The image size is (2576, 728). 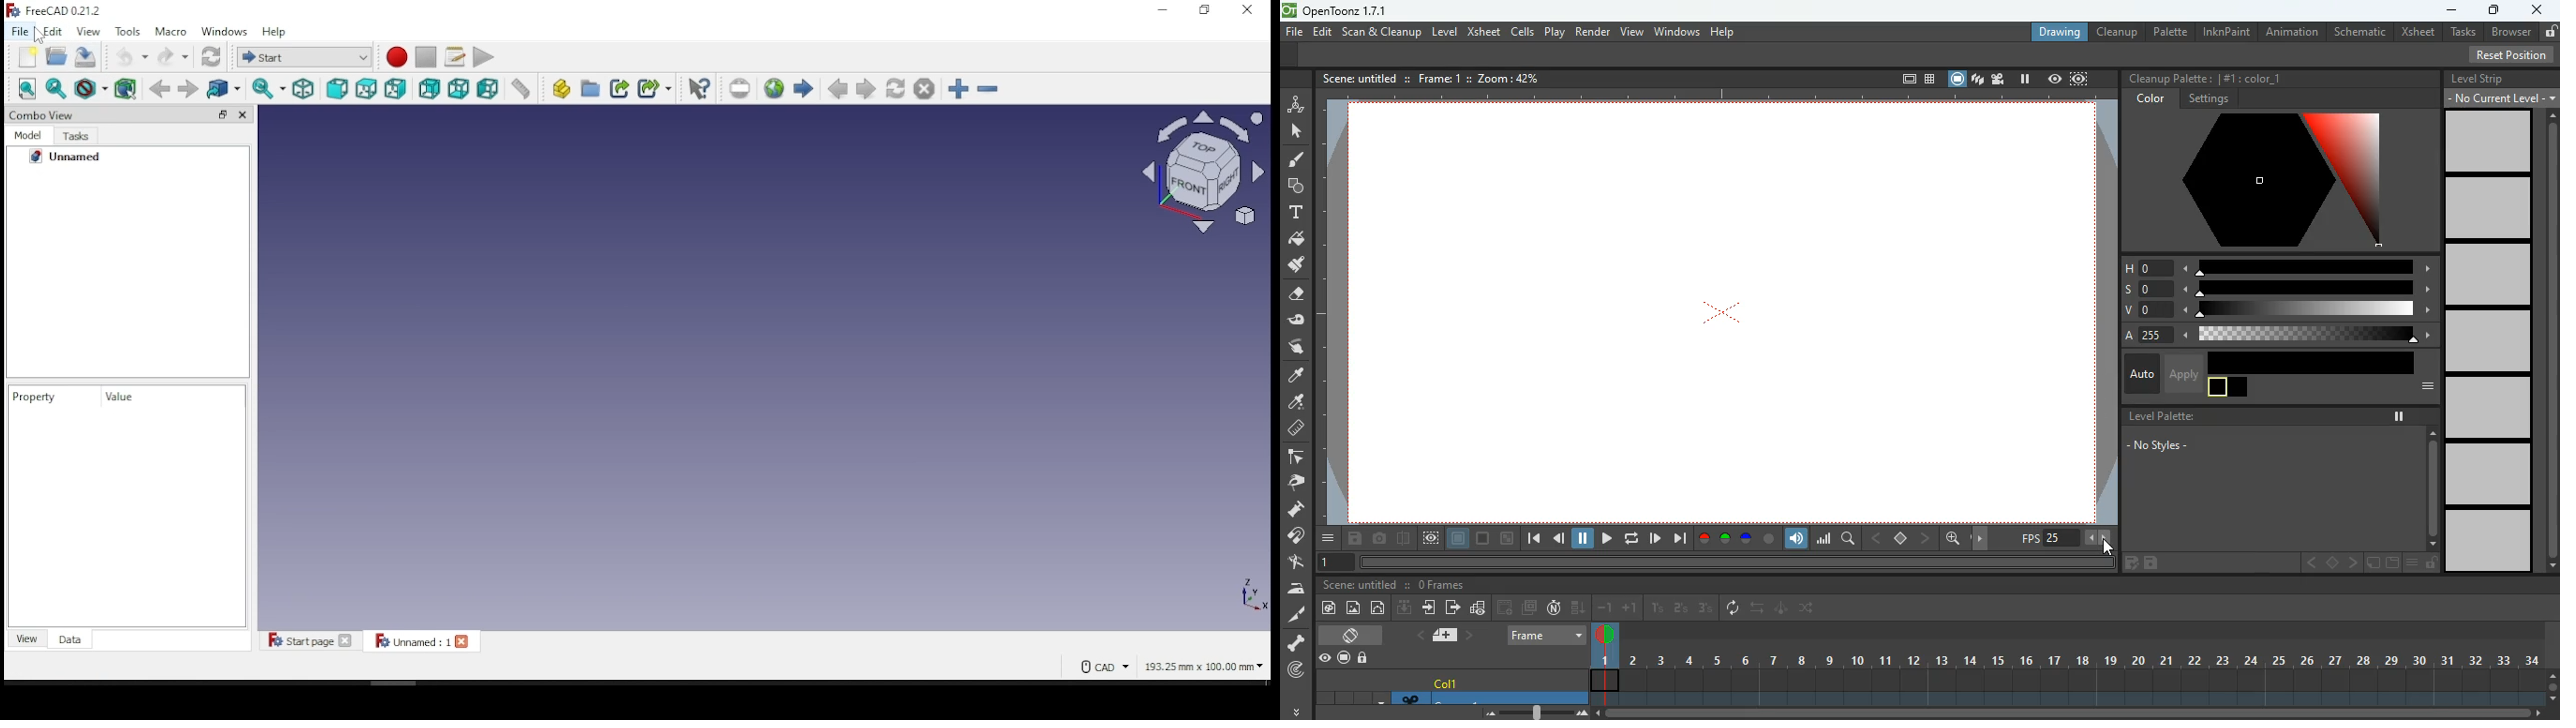 What do you see at coordinates (1096, 667) in the screenshot?
I see `cad` at bounding box center [1096, 667].